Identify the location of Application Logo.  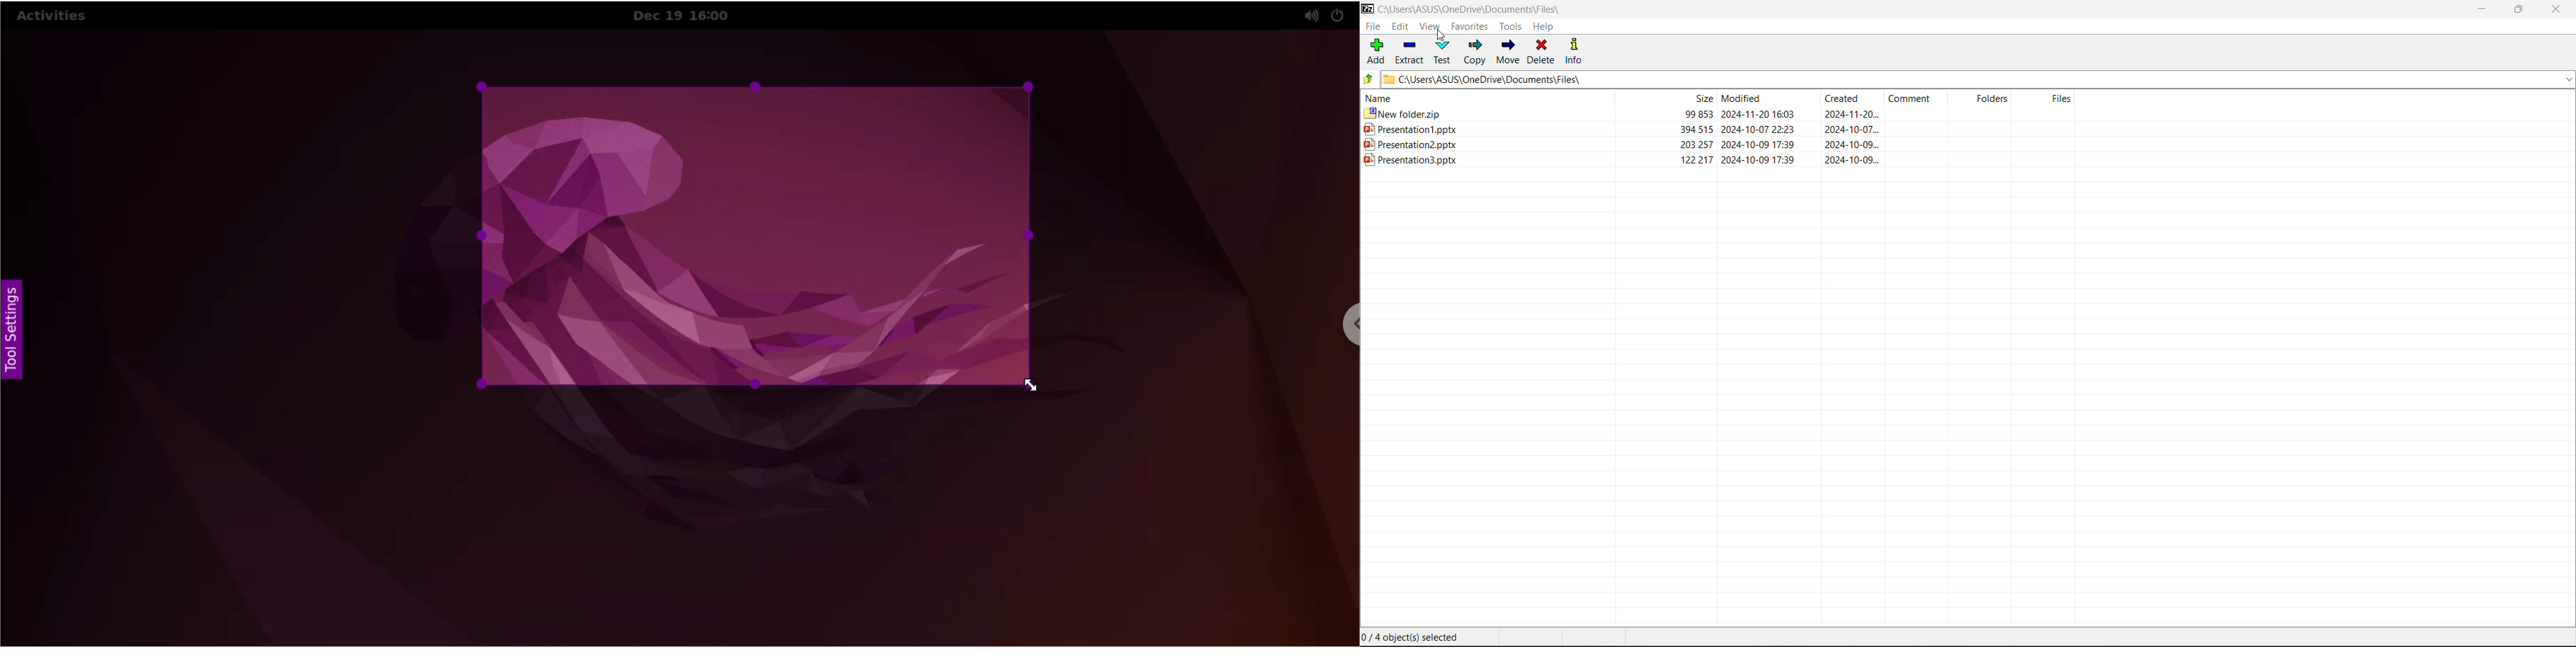
(1367, 8).